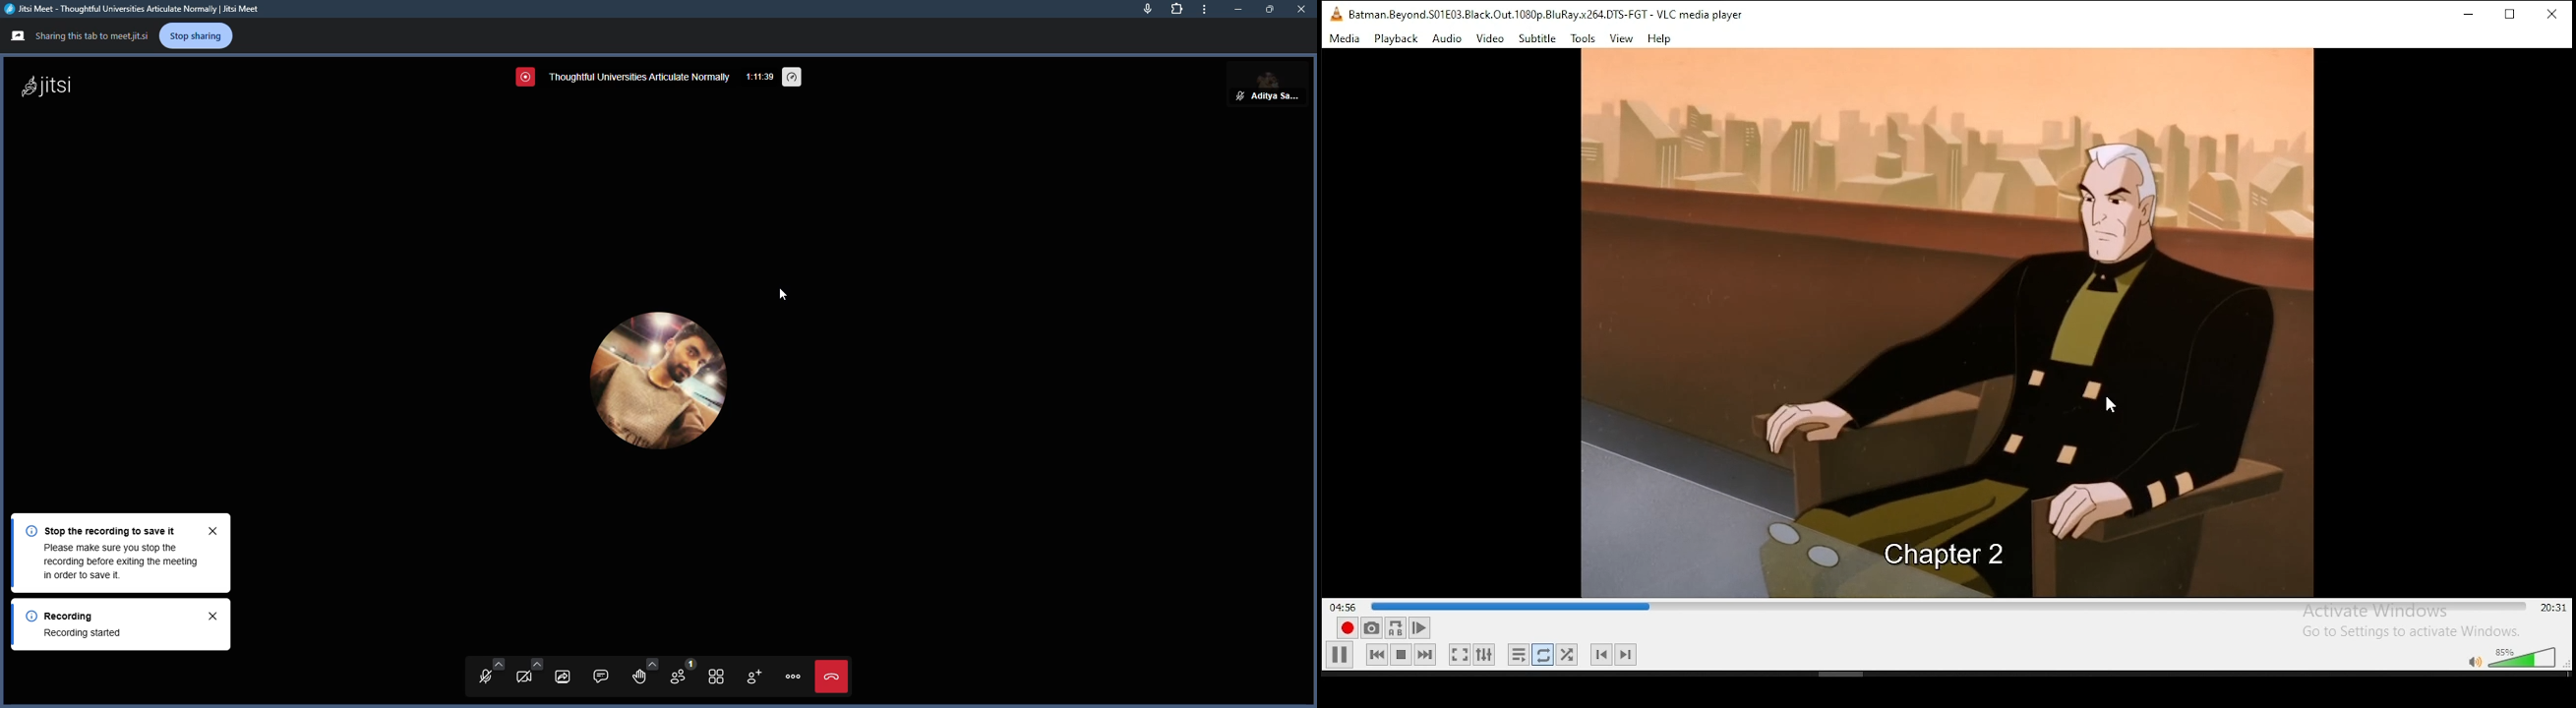 The height and width of the screenshot is (728, 2576). What do you see at coordinates (1537, 39) in the screenshot?
I see `Subtitle` at bounding box center [1537, 39].